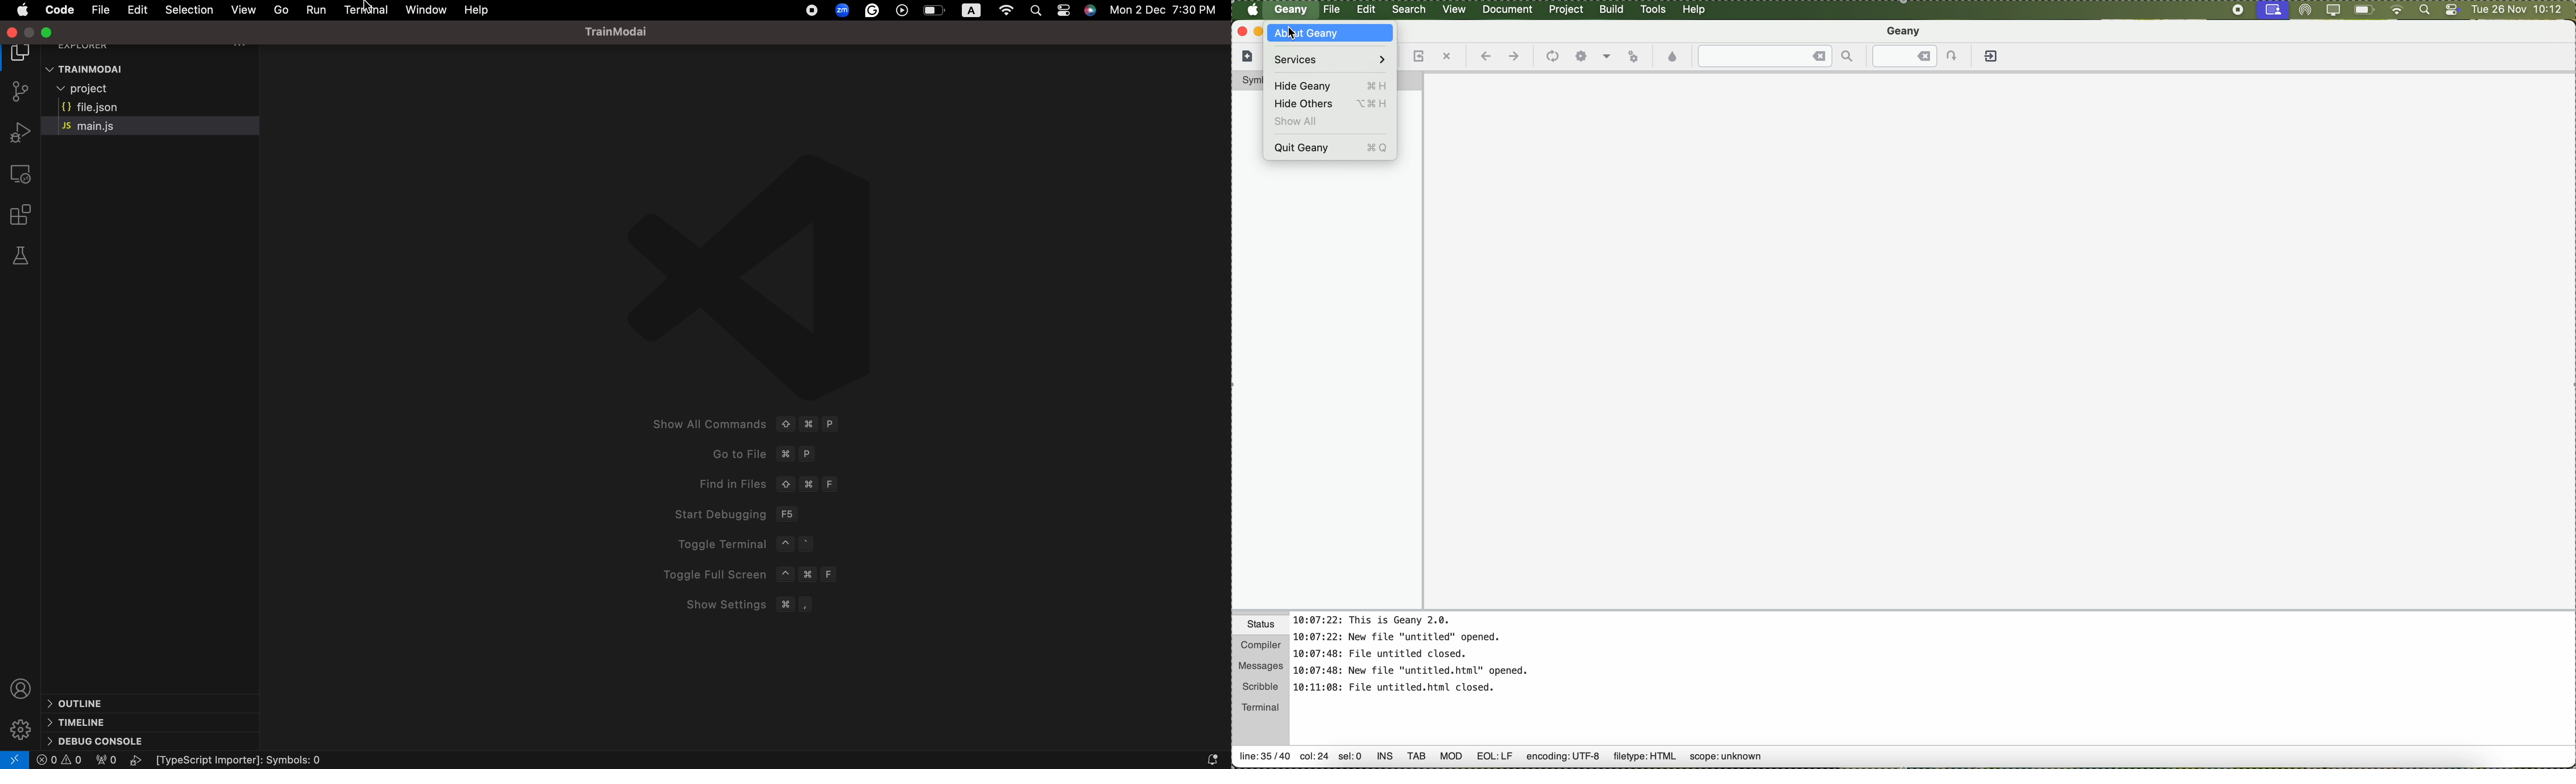  Describe the element at coordinates (1039, 9) in the screenshot. I see `Search` at that location.